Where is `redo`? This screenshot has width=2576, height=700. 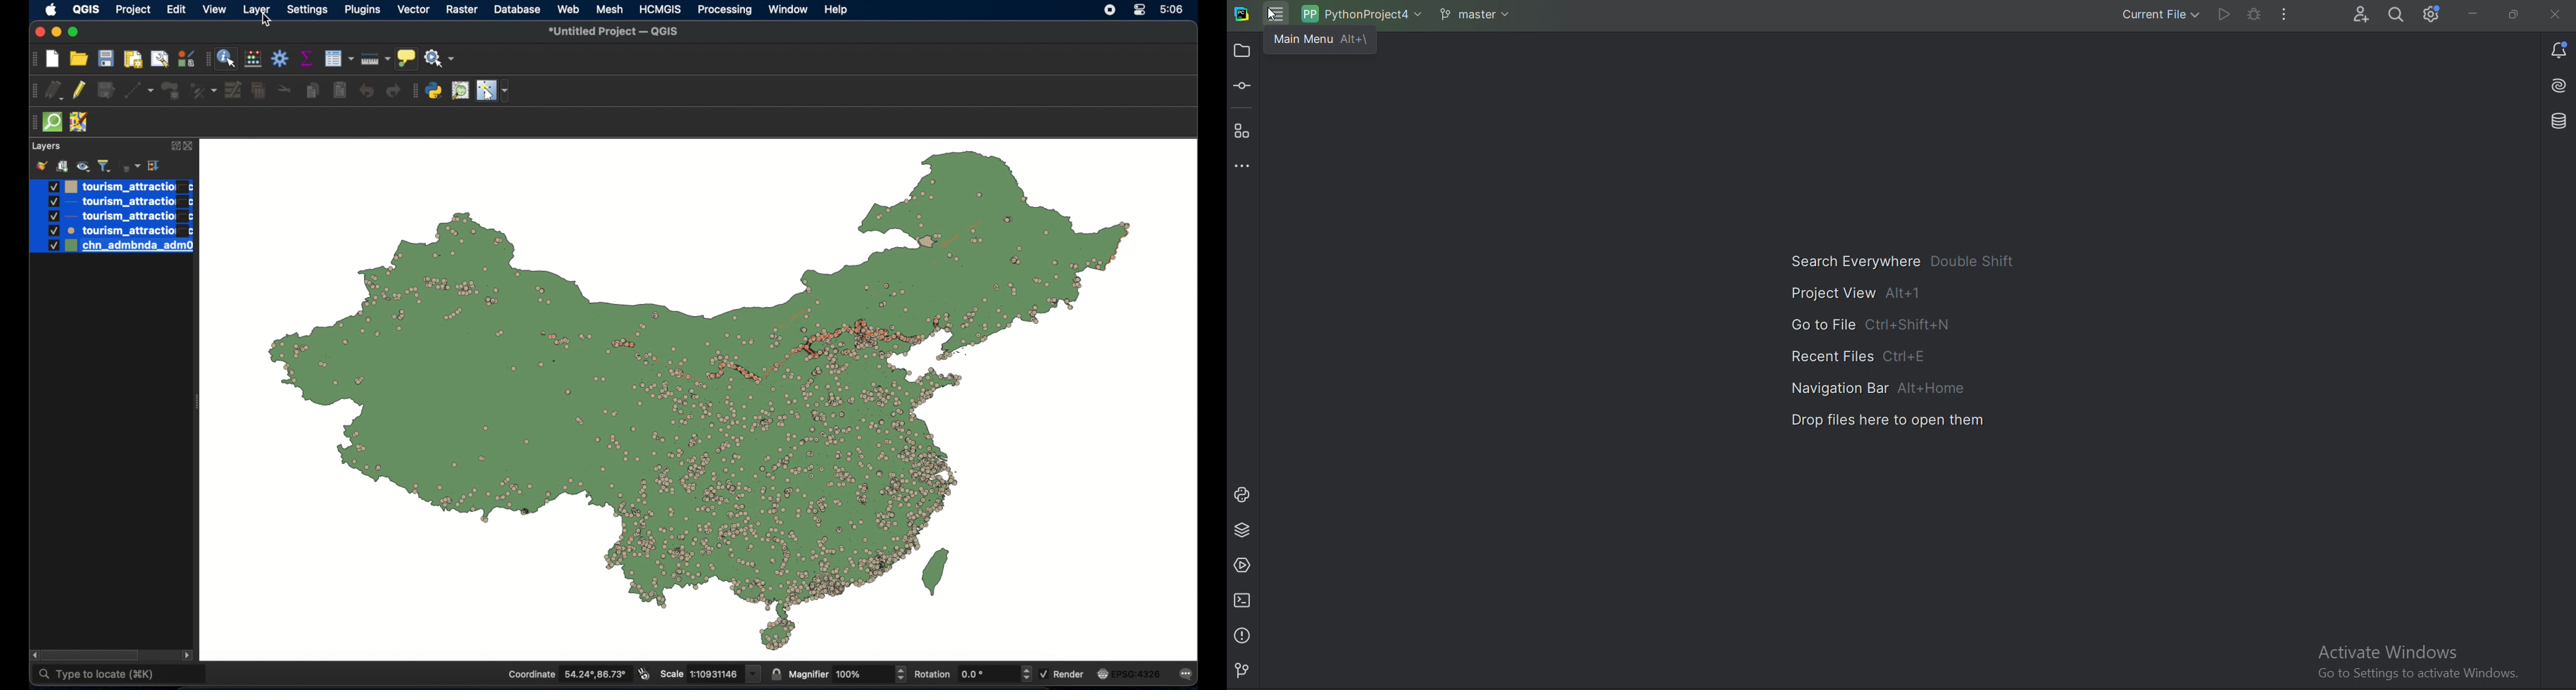
redo is located at coordinates (392, 91).